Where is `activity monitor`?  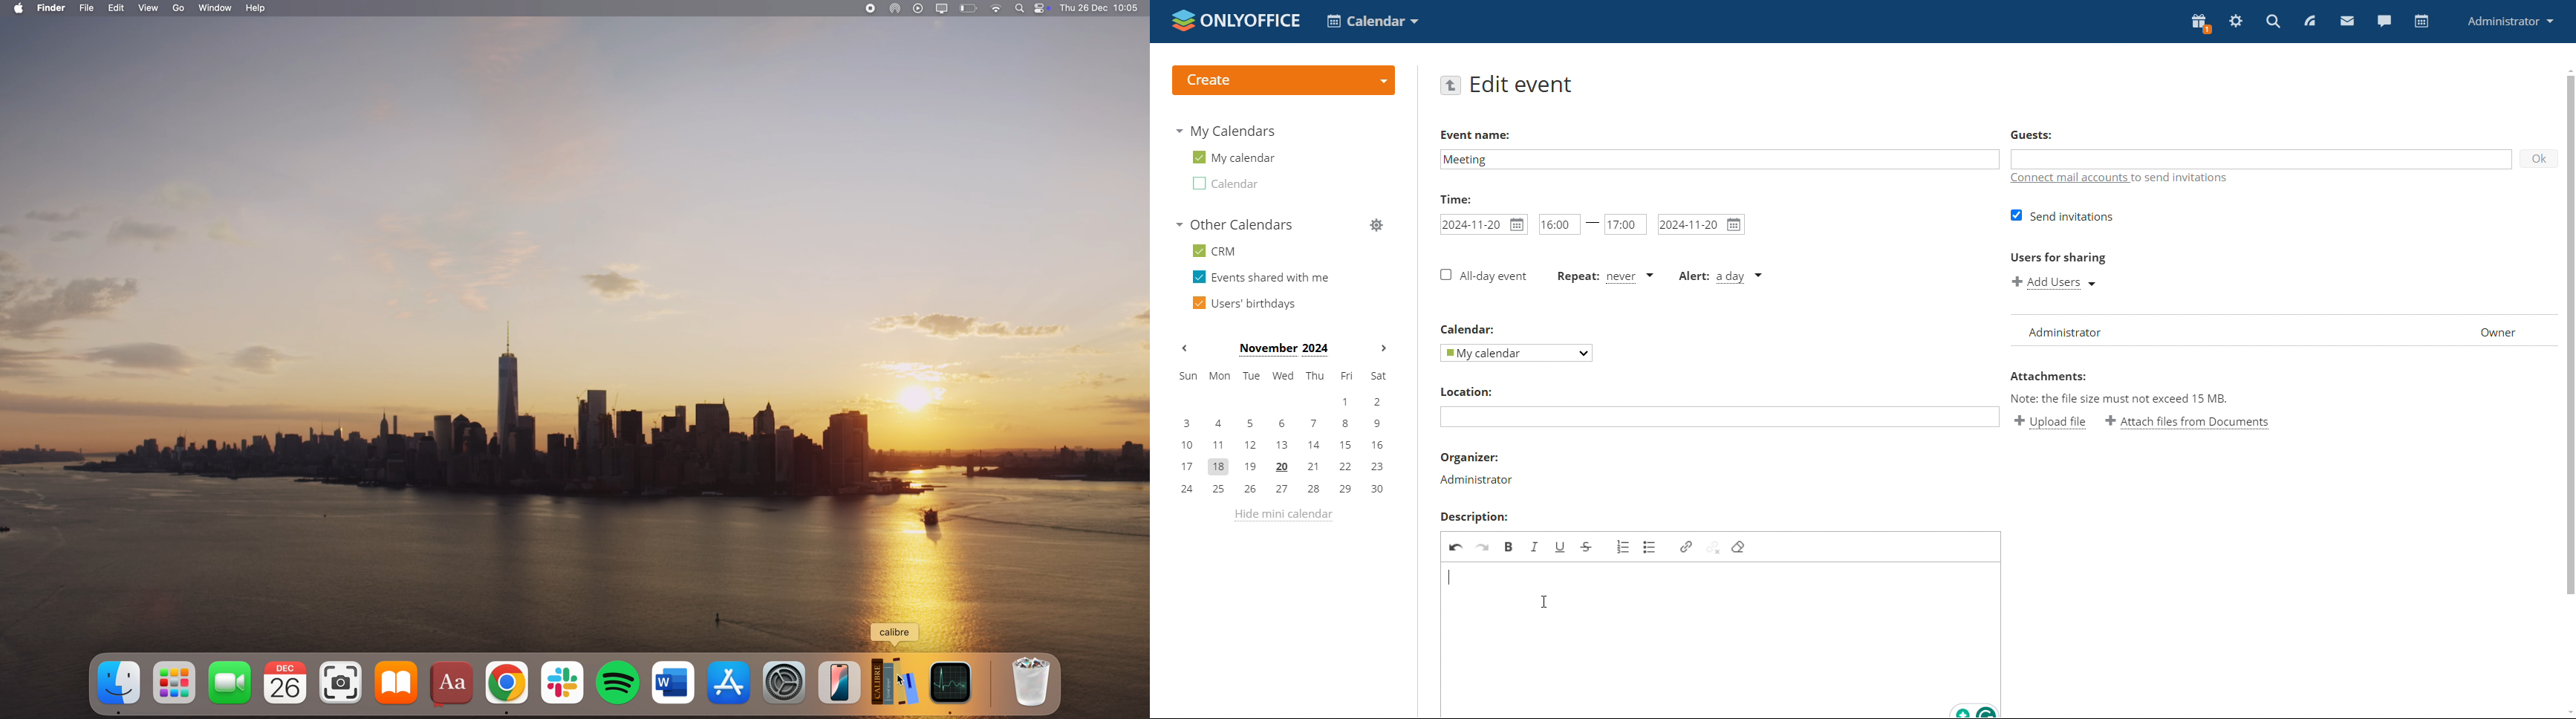
activity monitor is located at coordinates (954, 687).